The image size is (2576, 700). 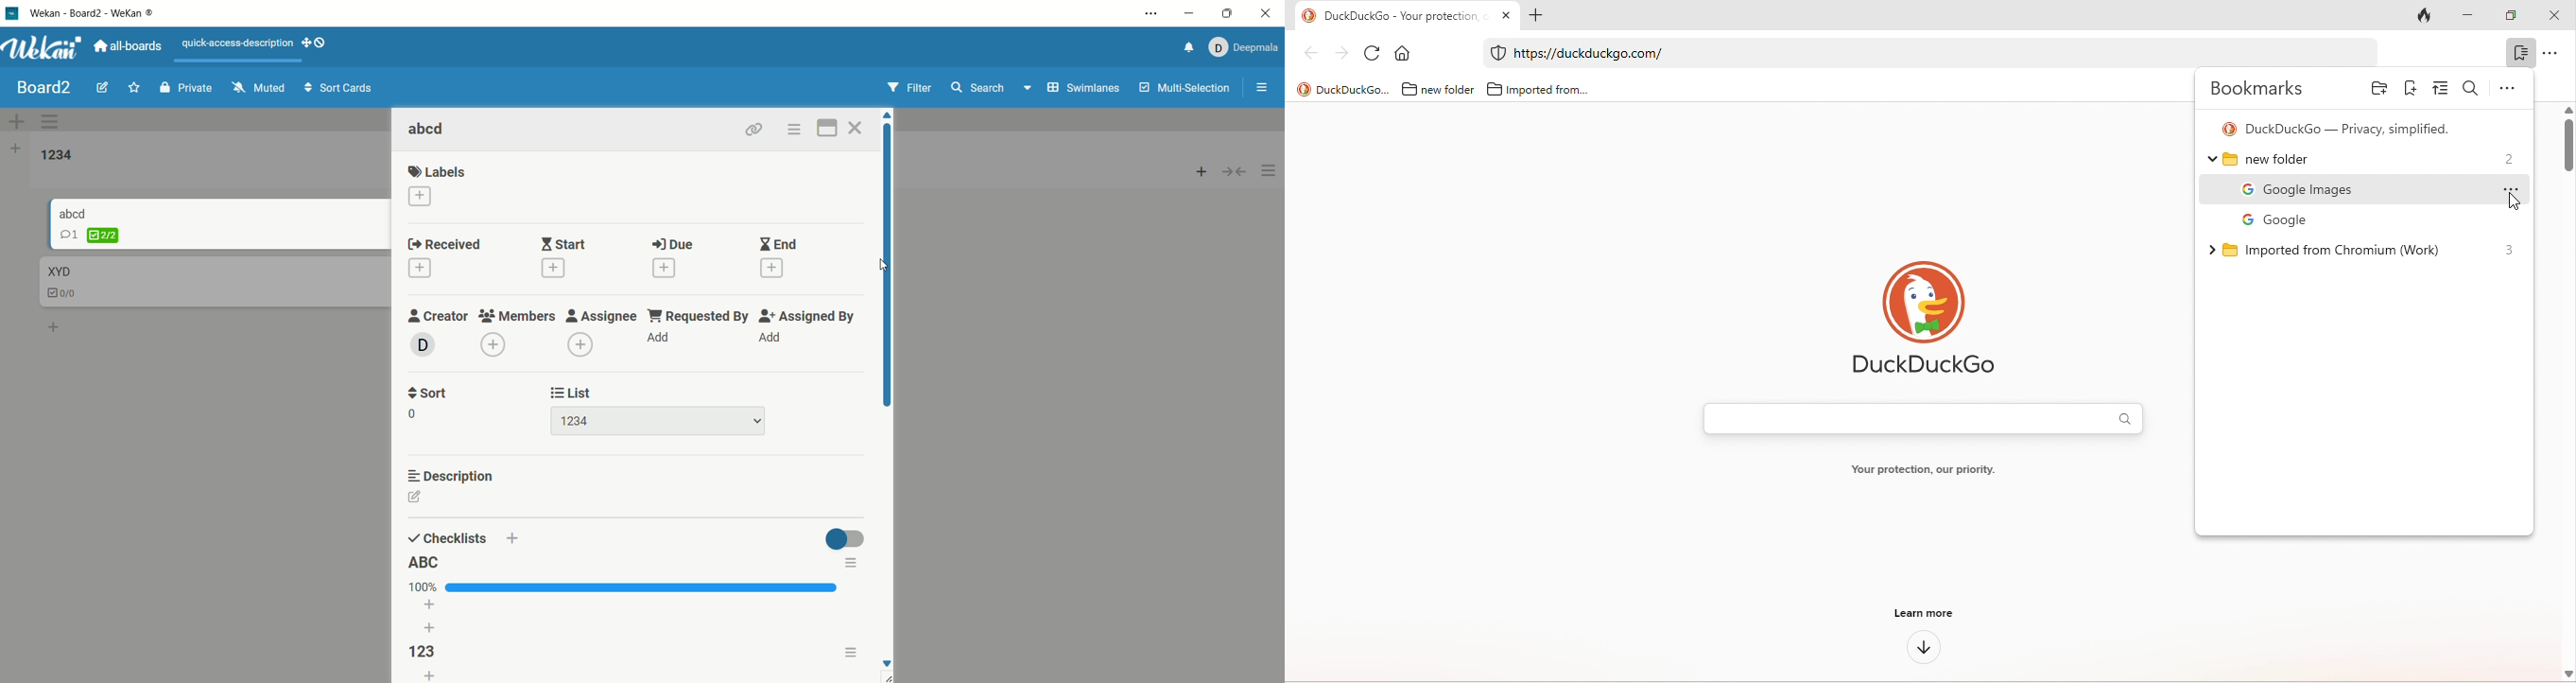 I want to click on options, so click(x=2512, y=86).